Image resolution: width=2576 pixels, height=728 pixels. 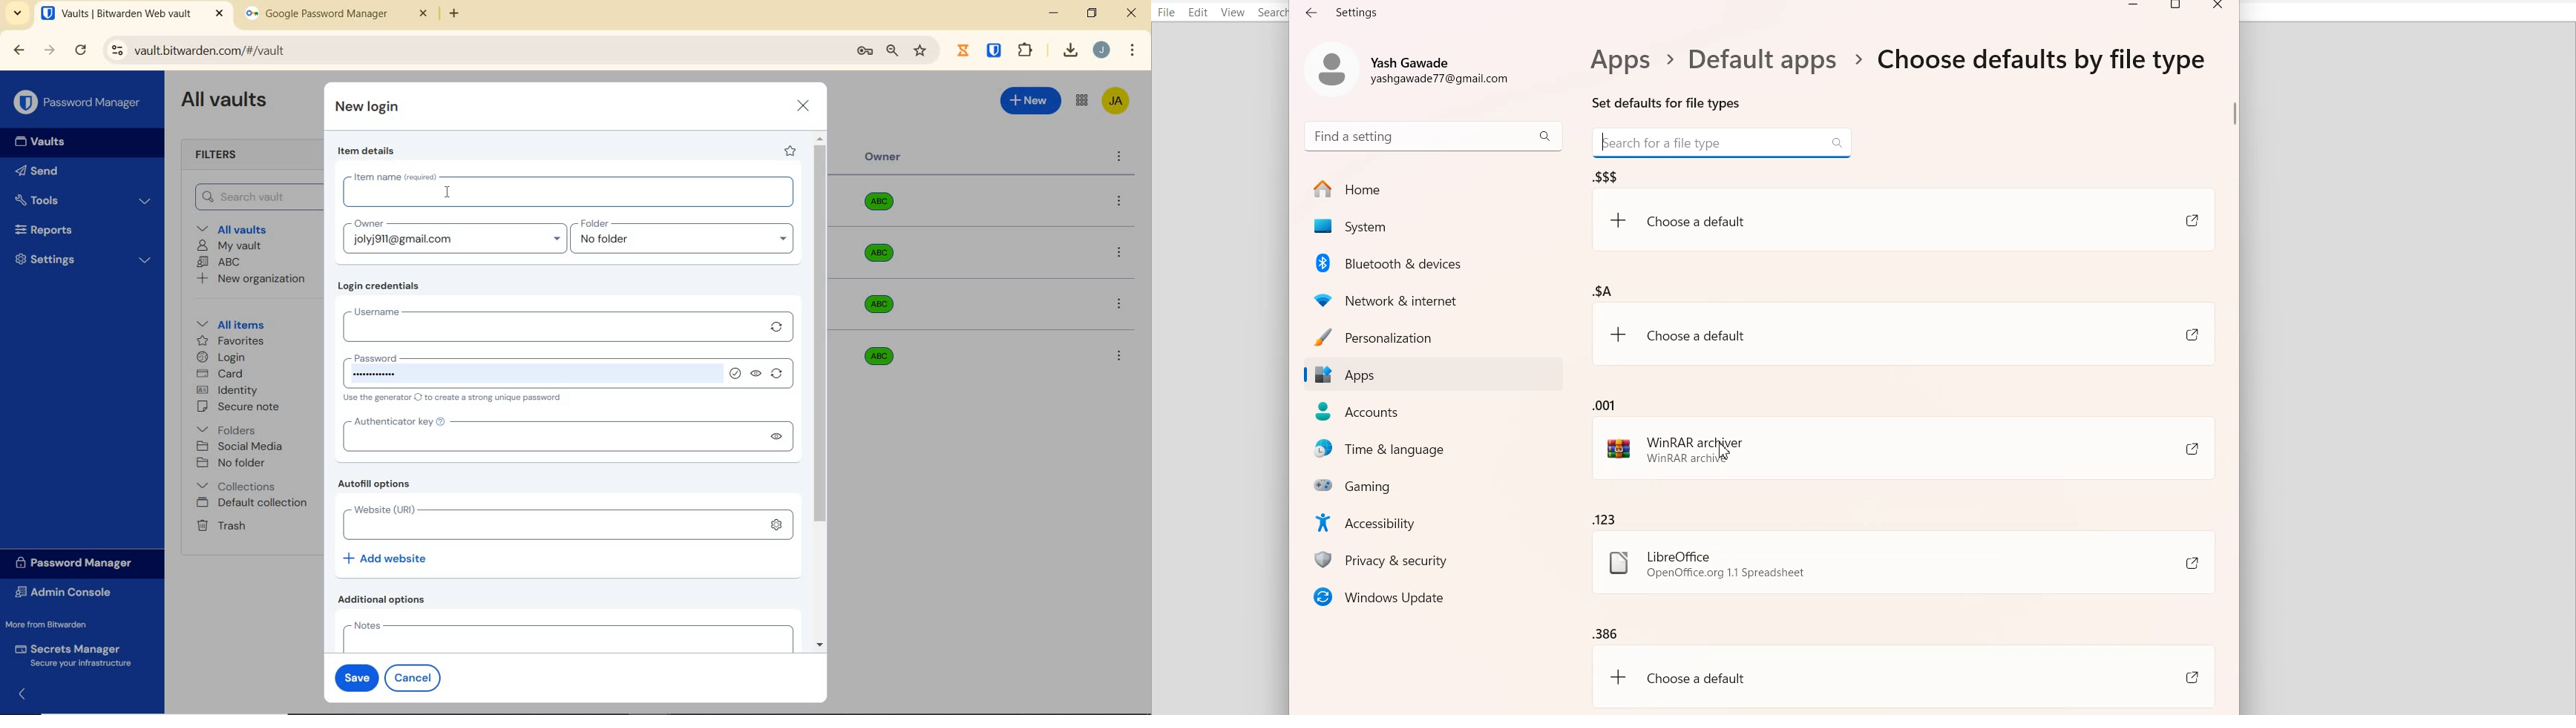 I want to click on Owner organization, so click(x=882, y=260).